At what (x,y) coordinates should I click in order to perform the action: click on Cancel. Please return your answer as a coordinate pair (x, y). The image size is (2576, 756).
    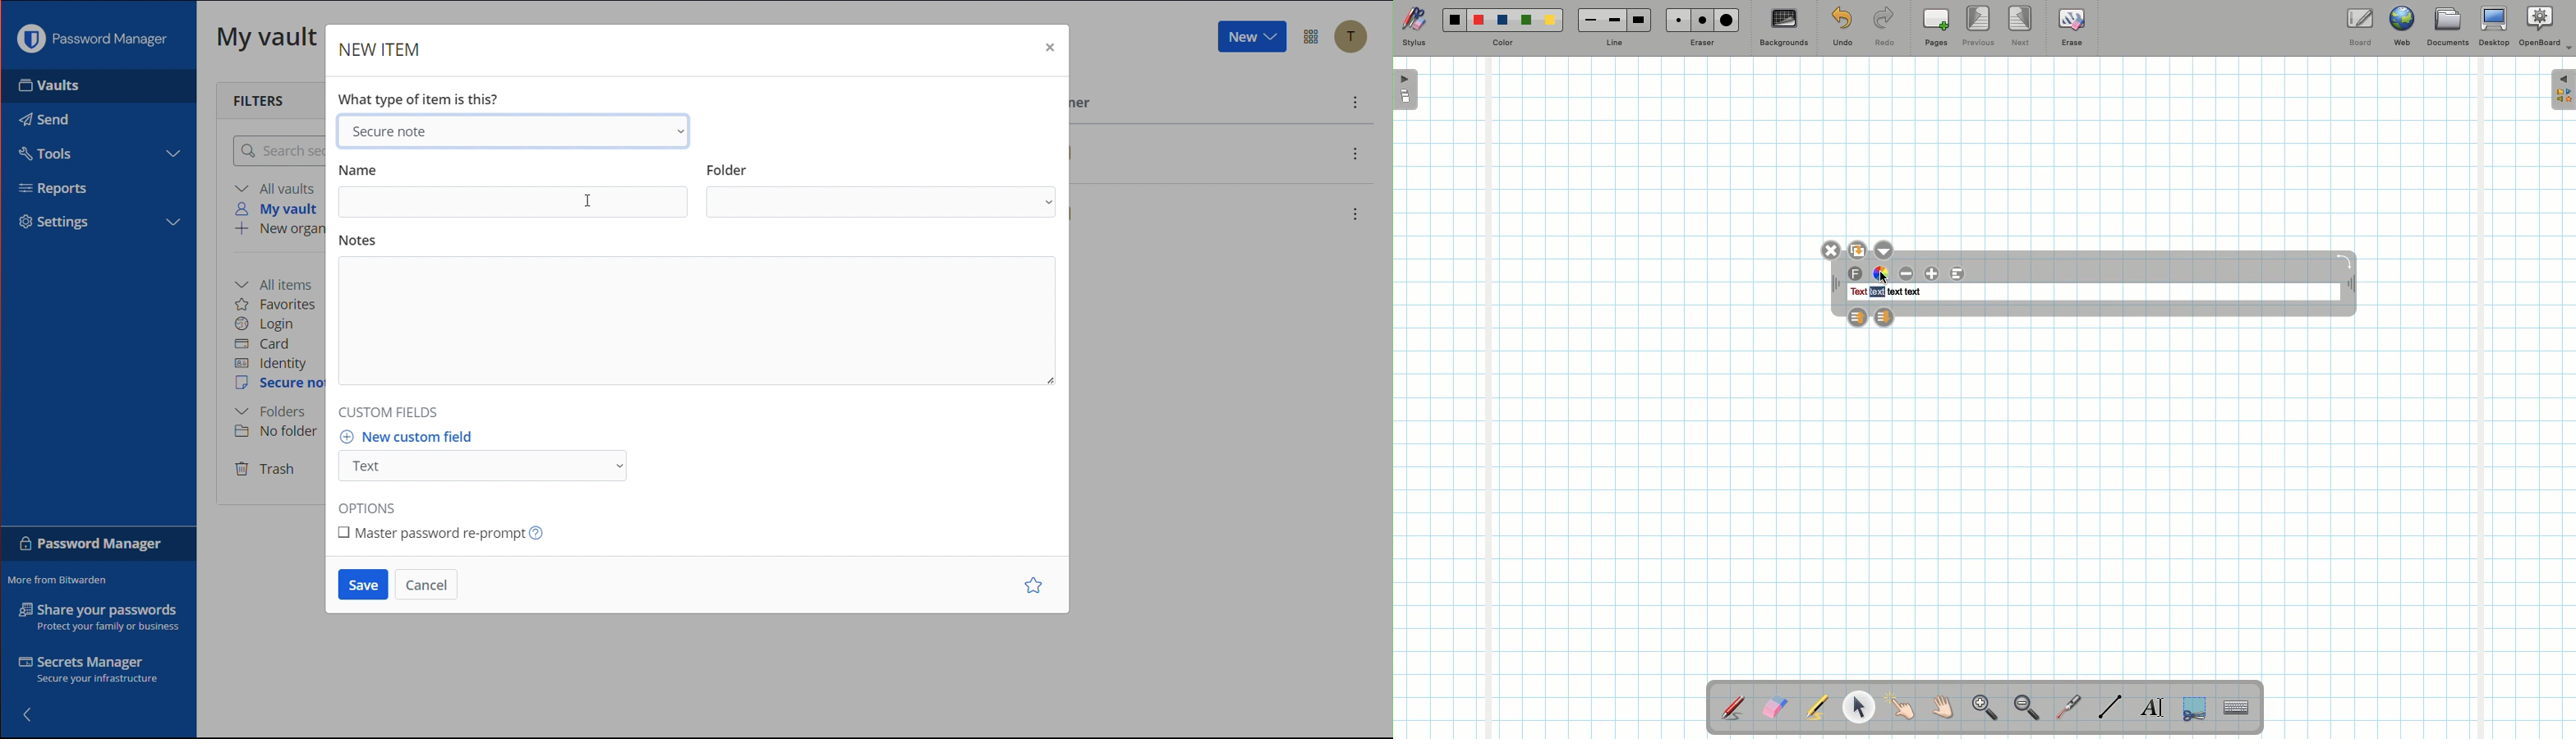
    Looking at the image, I should click on (431, 583).